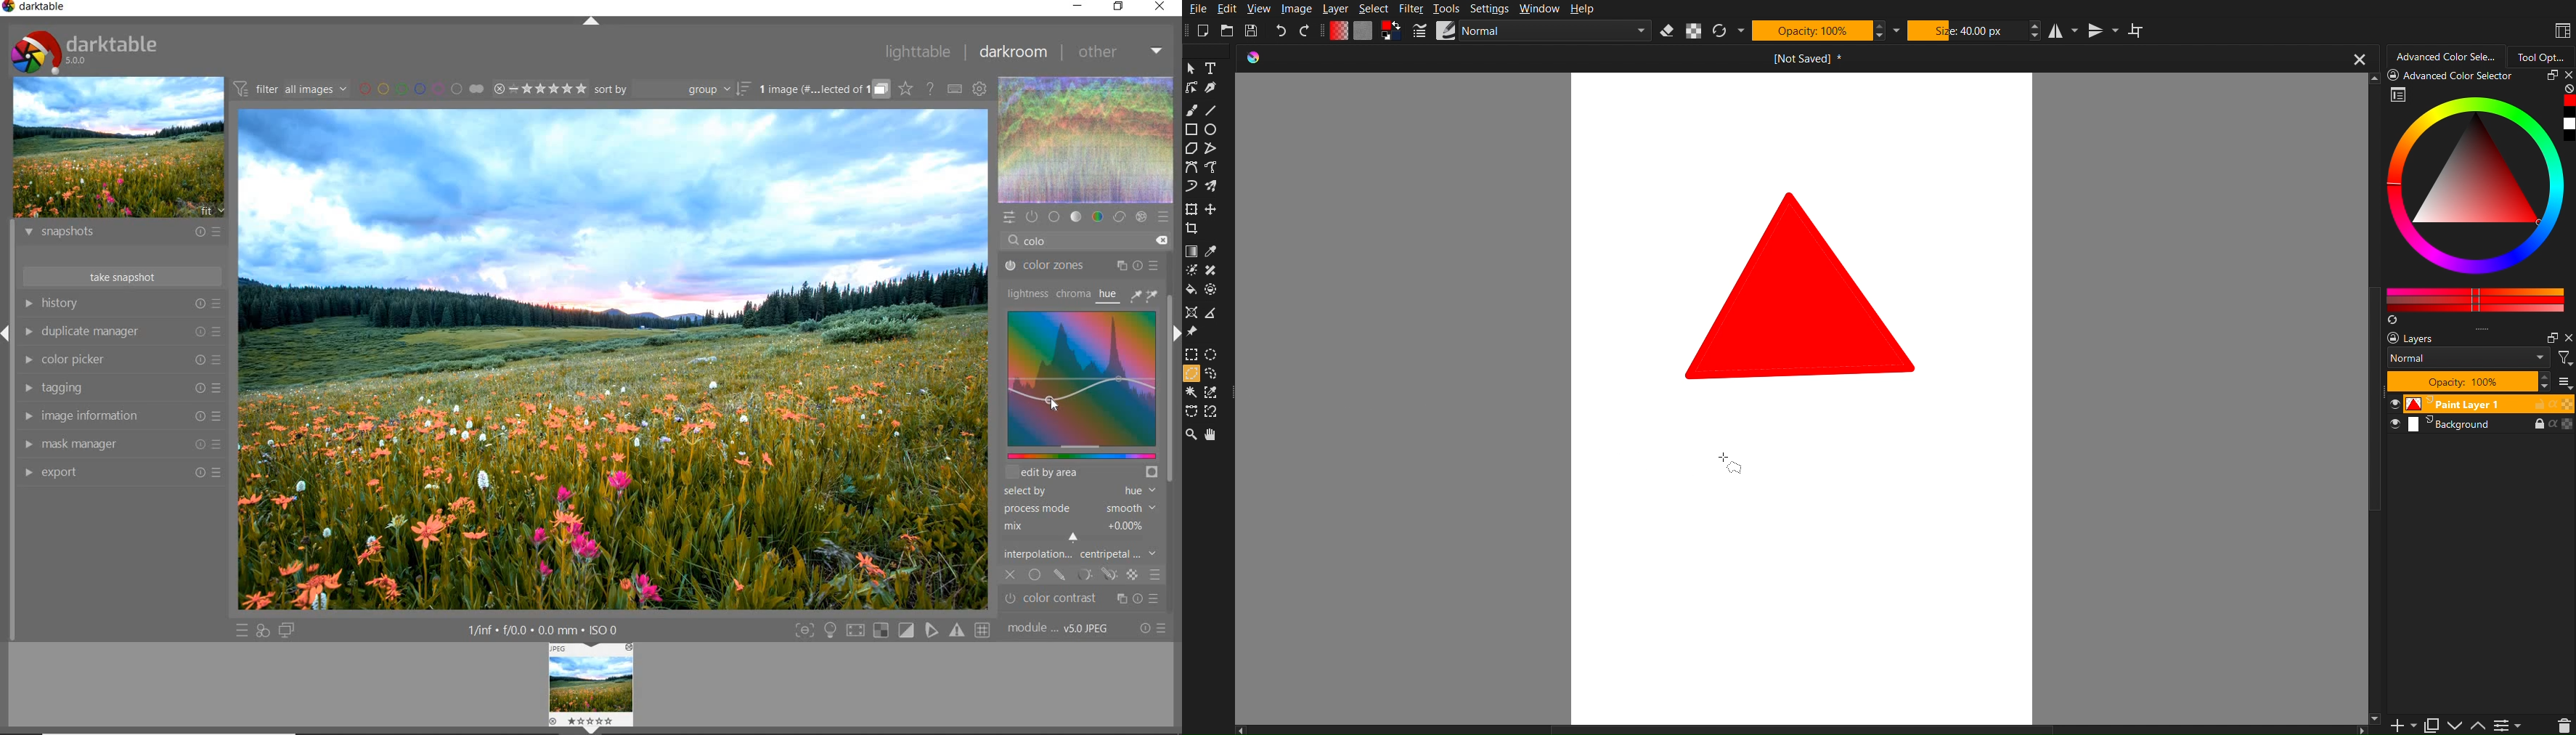 The width and height of the screenshot is (2576, 756). Describe the element at coordinates (1146, 295) in the screenshot. I see `picker tools` at that location.